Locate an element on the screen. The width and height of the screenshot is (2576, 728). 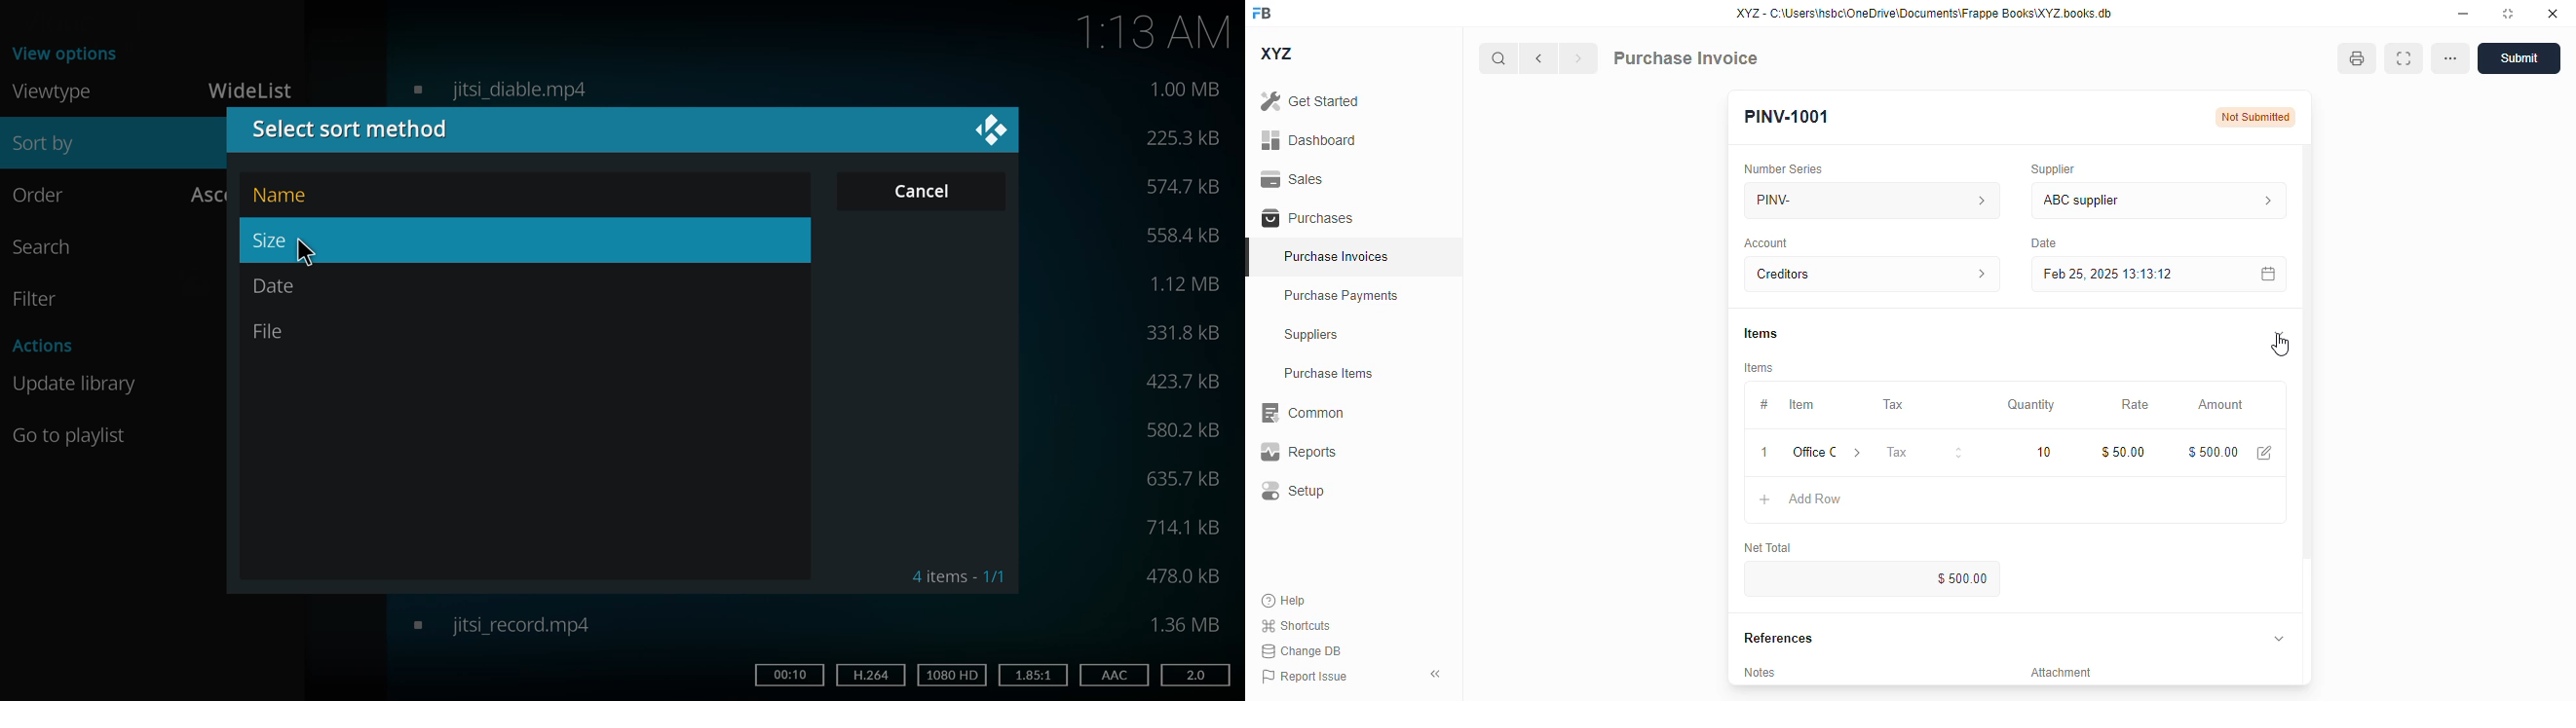
# is located at coordinates (1762, 405).